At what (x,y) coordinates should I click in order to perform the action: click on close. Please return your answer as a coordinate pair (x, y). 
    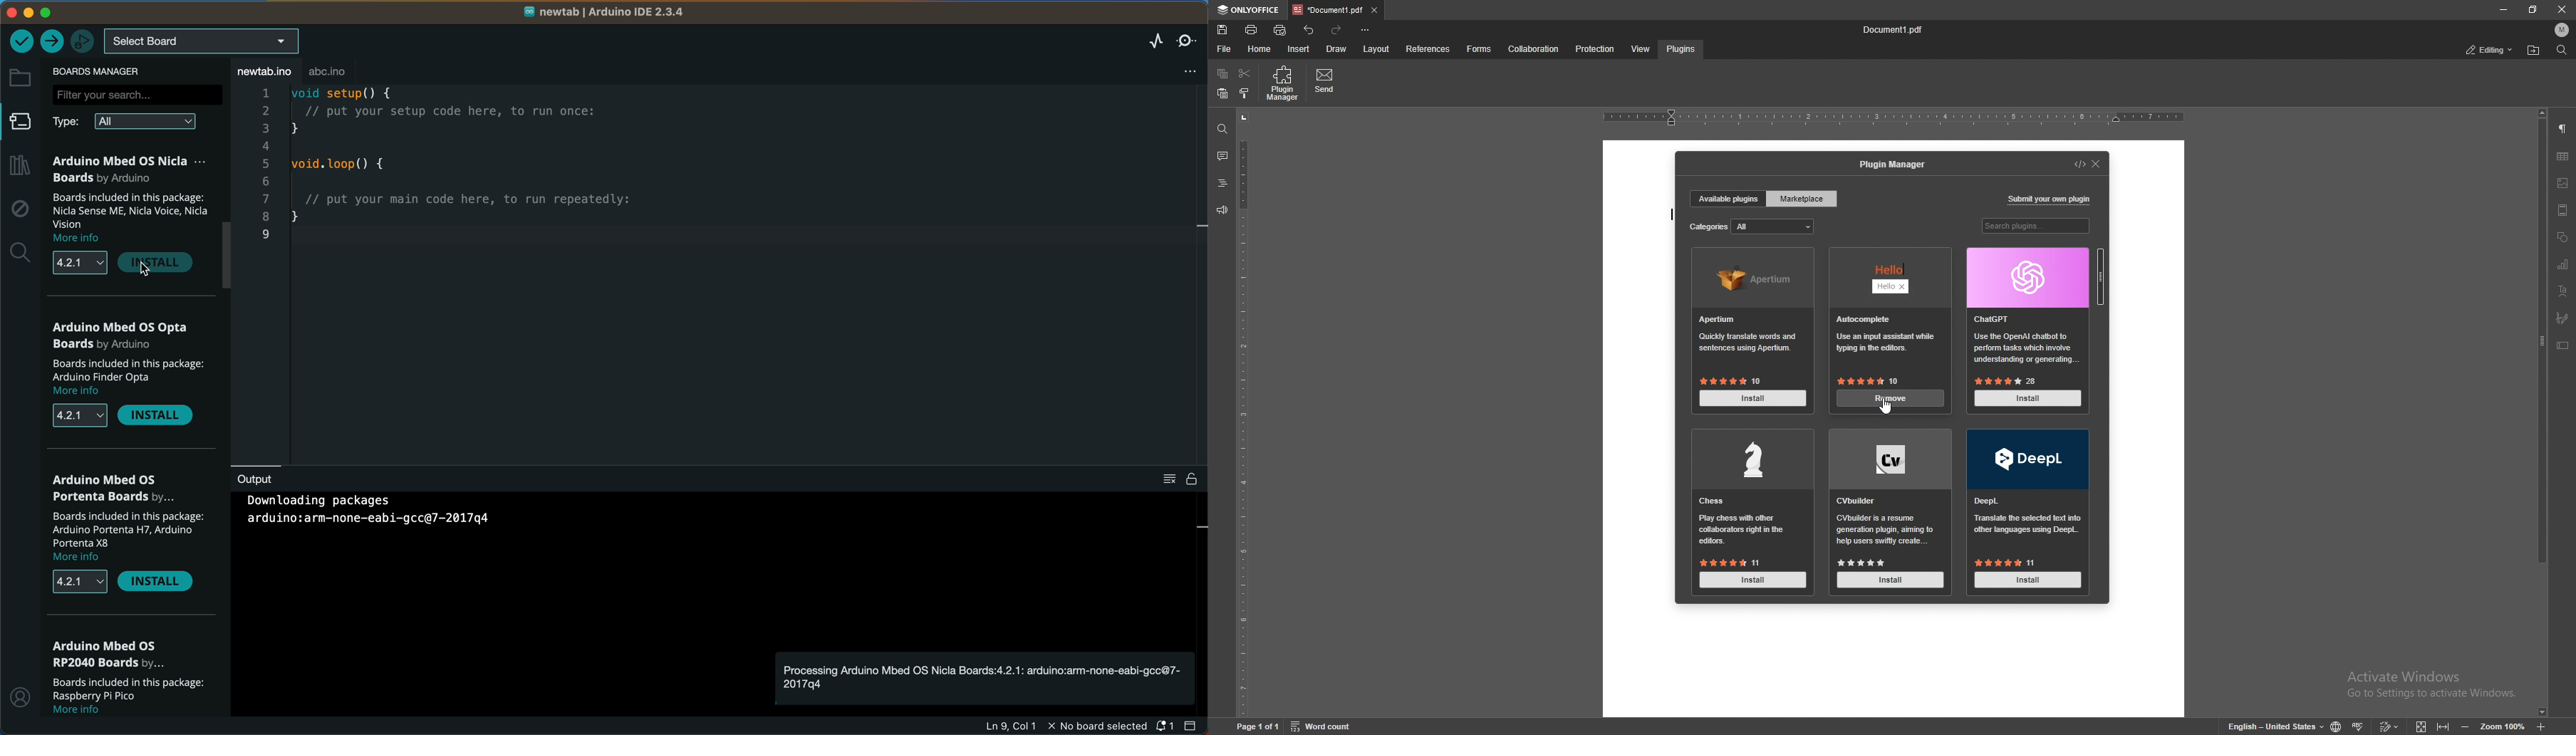
    Looking at the image, I should click on (2097, 164).